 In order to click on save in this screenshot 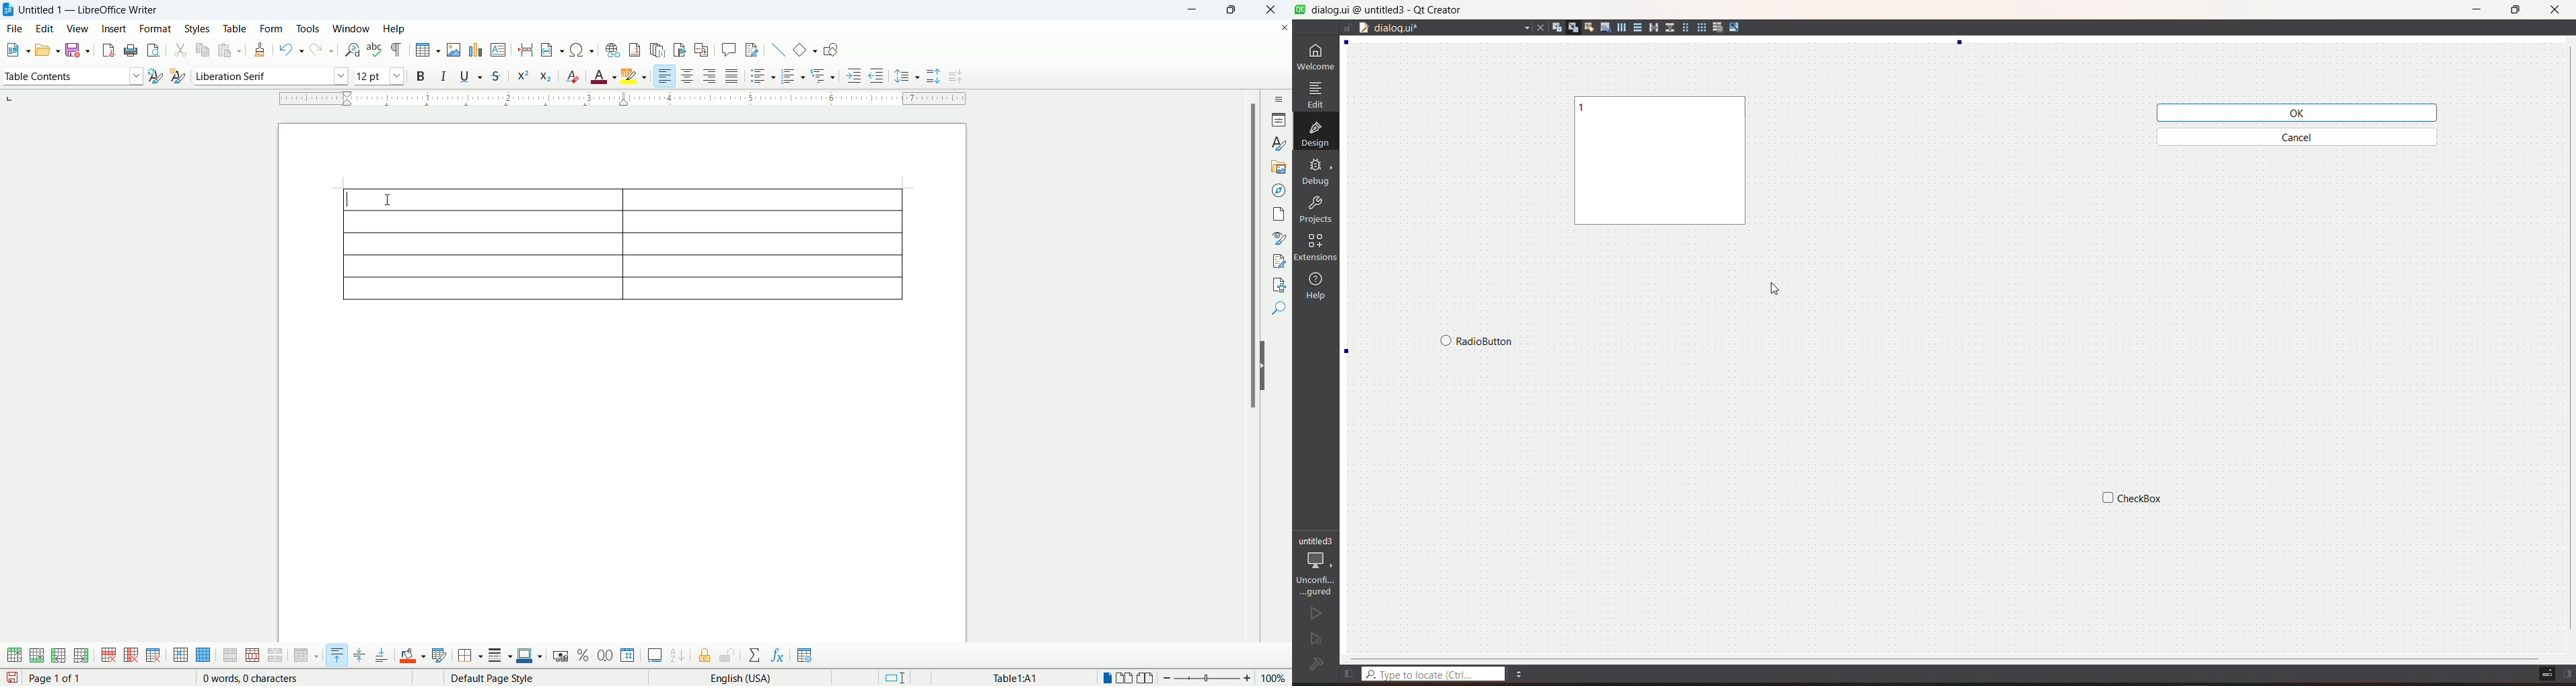, I will do `click(77, 50)`.